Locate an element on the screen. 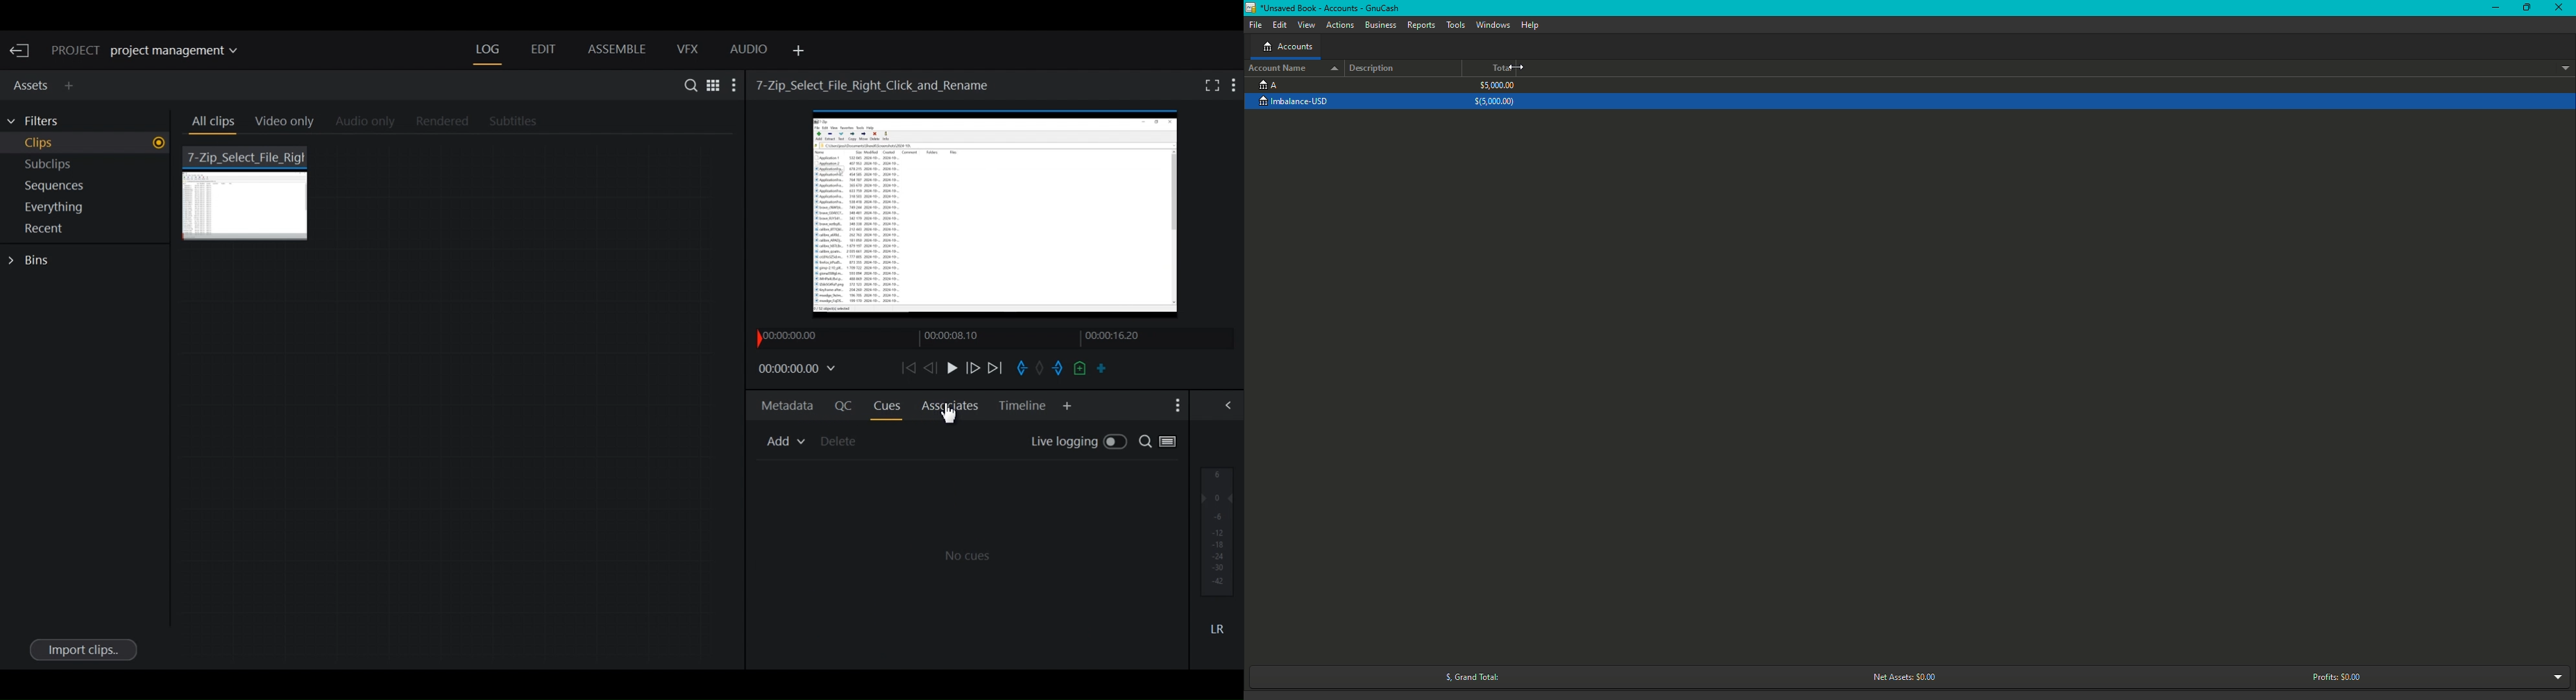 The image size is (2576, 700). Minimize is located at coordinates (2496, 8).